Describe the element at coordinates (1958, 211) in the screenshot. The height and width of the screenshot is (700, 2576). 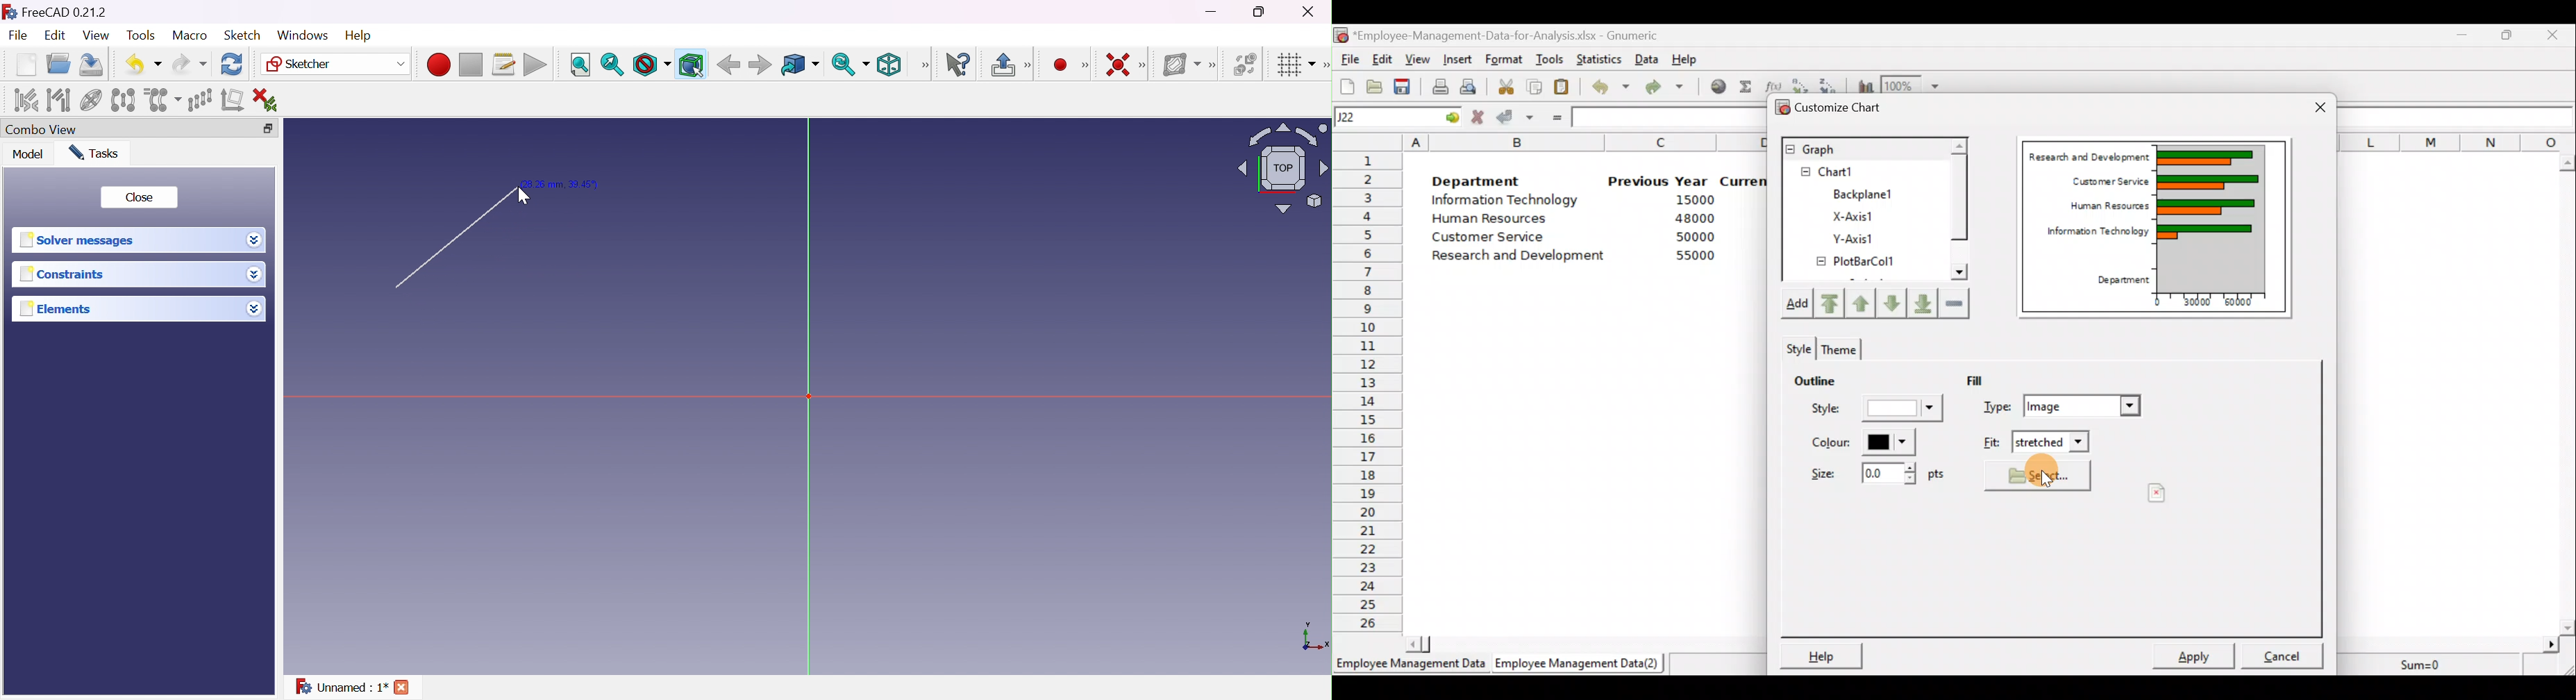
I see `Scroll bar` at that location.